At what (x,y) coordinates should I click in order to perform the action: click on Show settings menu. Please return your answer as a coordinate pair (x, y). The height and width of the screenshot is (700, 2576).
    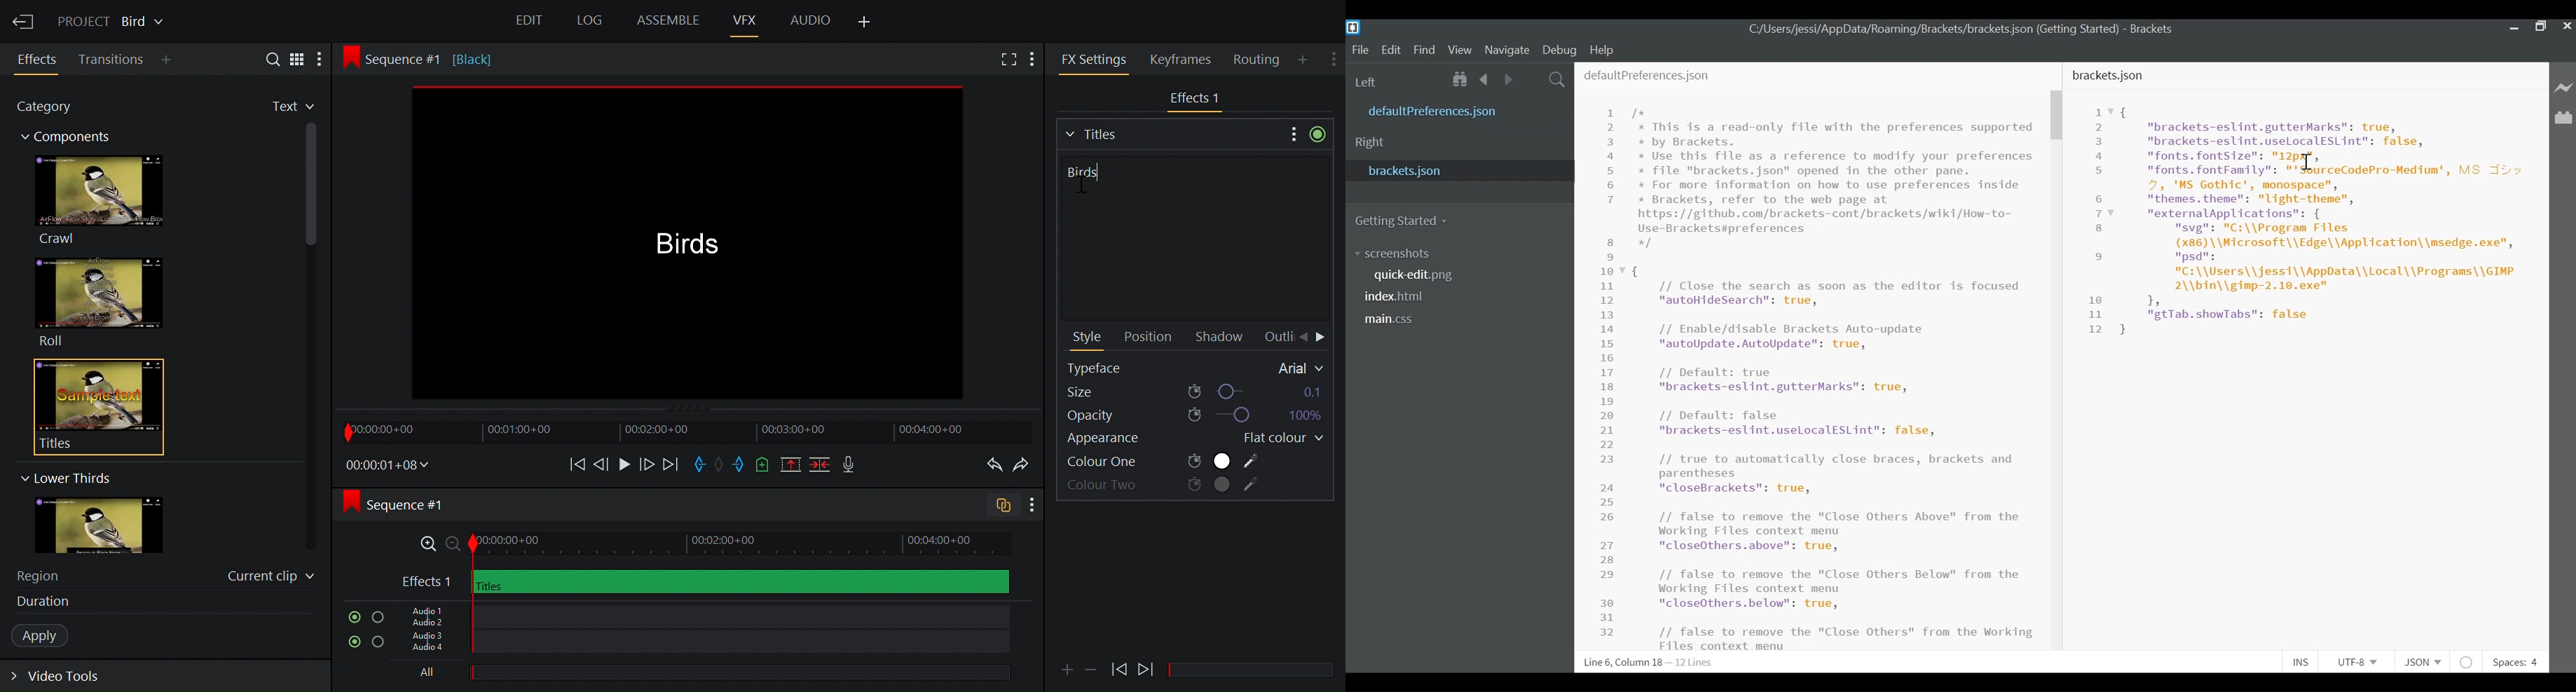
    Looking at the image, I should click on (1031, 506).